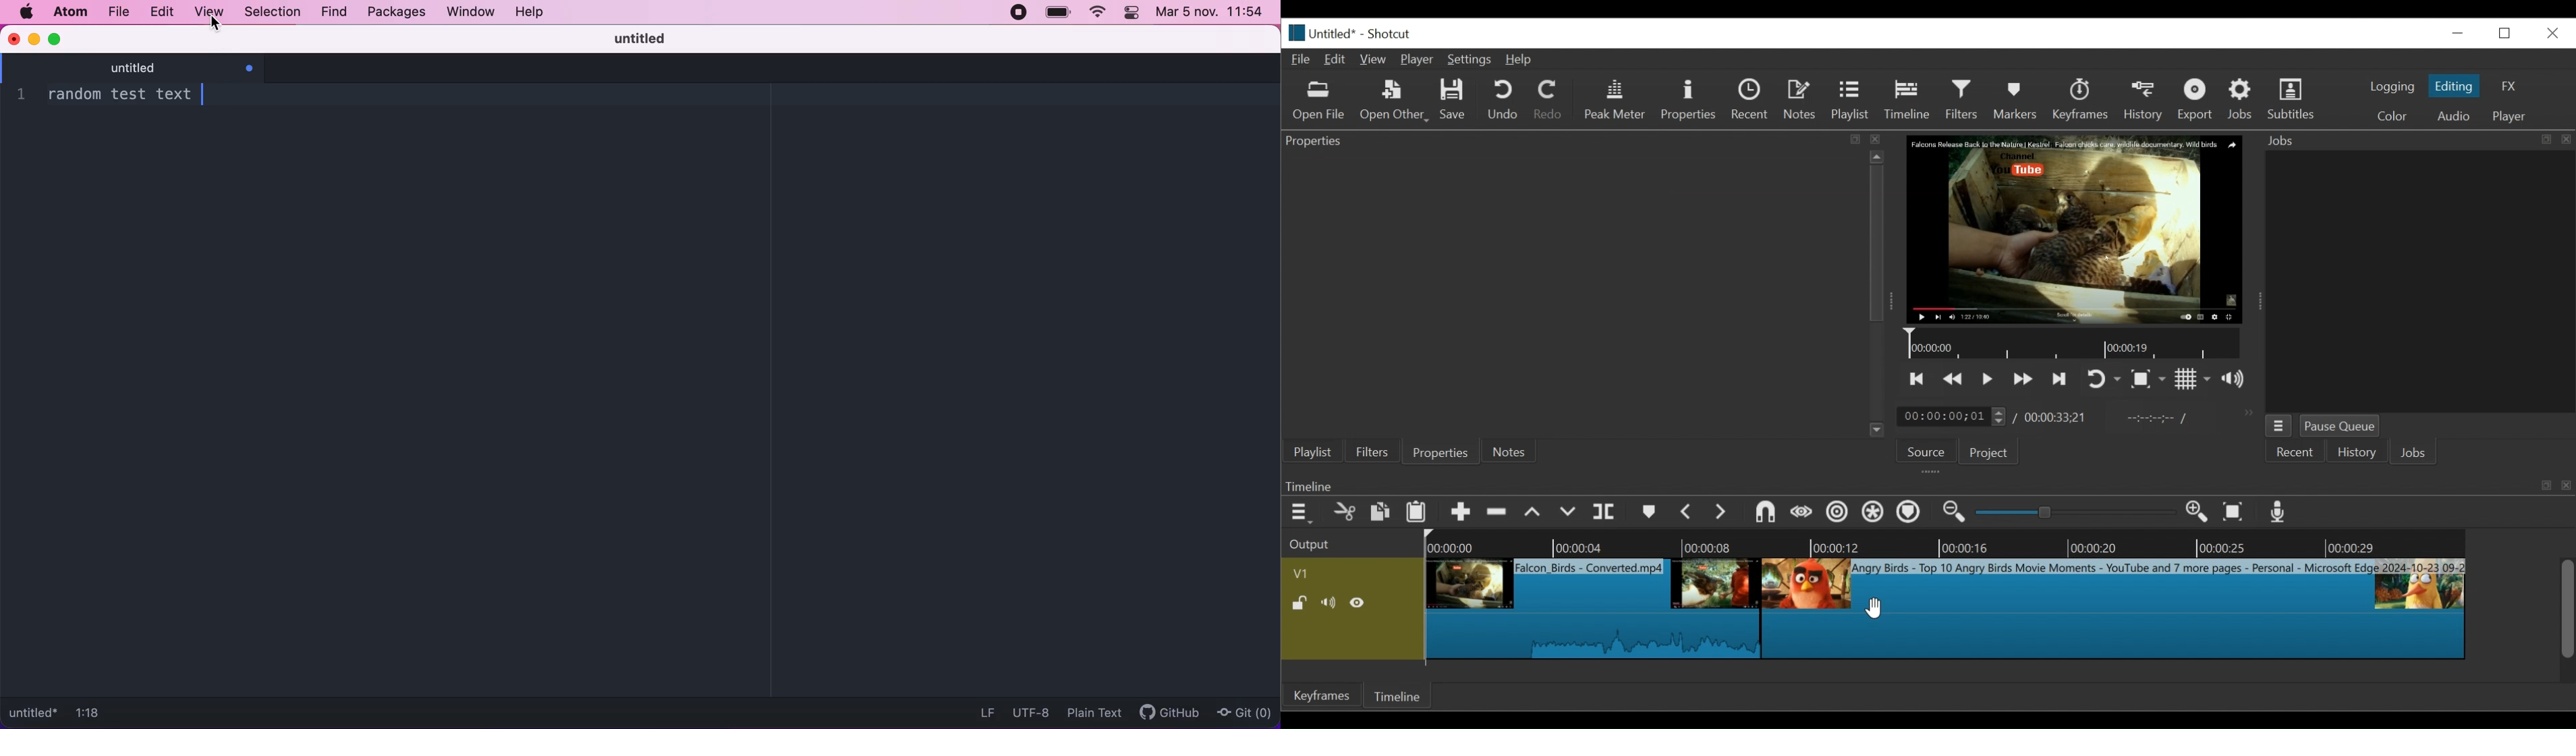  What do you see at coordinates (1301, 60) in the screenshot?
I see `File` at bounding box center [1301, 60].